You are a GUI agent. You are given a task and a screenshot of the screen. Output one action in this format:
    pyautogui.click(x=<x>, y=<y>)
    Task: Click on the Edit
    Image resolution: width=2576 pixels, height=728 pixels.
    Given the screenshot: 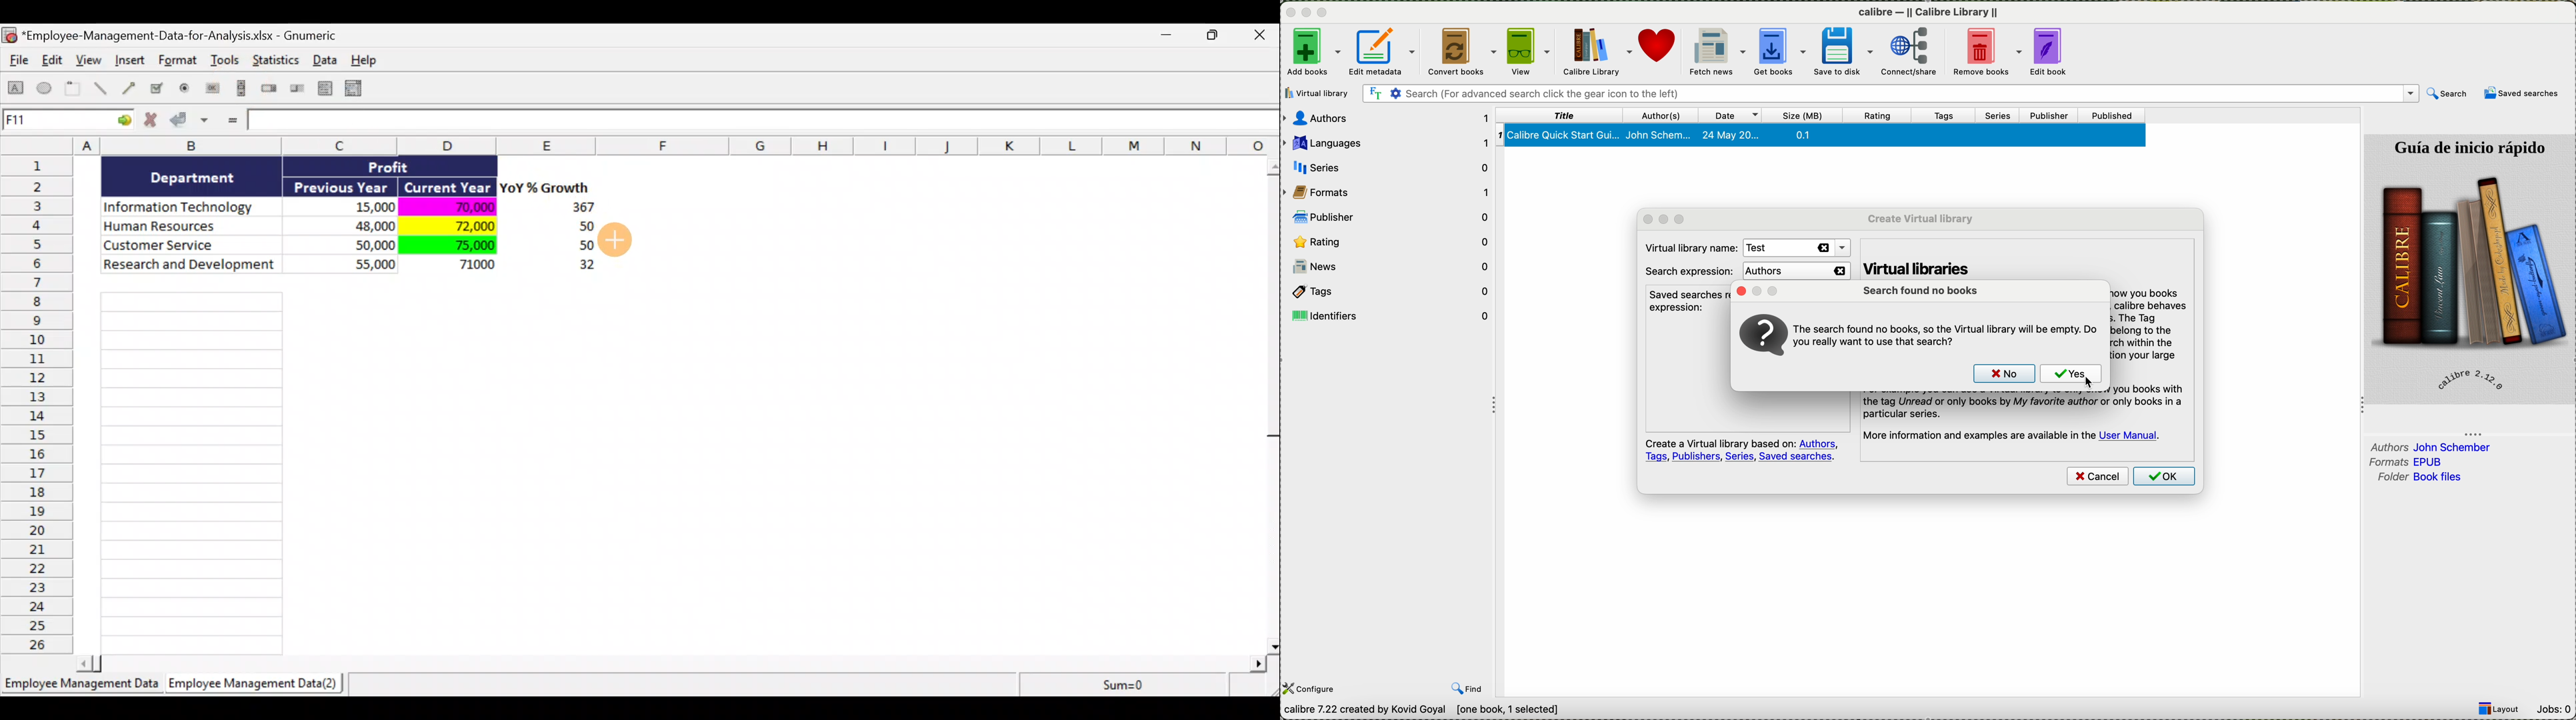 What is the action you would take?
    pyautogui.click(x=53, y=61)
    